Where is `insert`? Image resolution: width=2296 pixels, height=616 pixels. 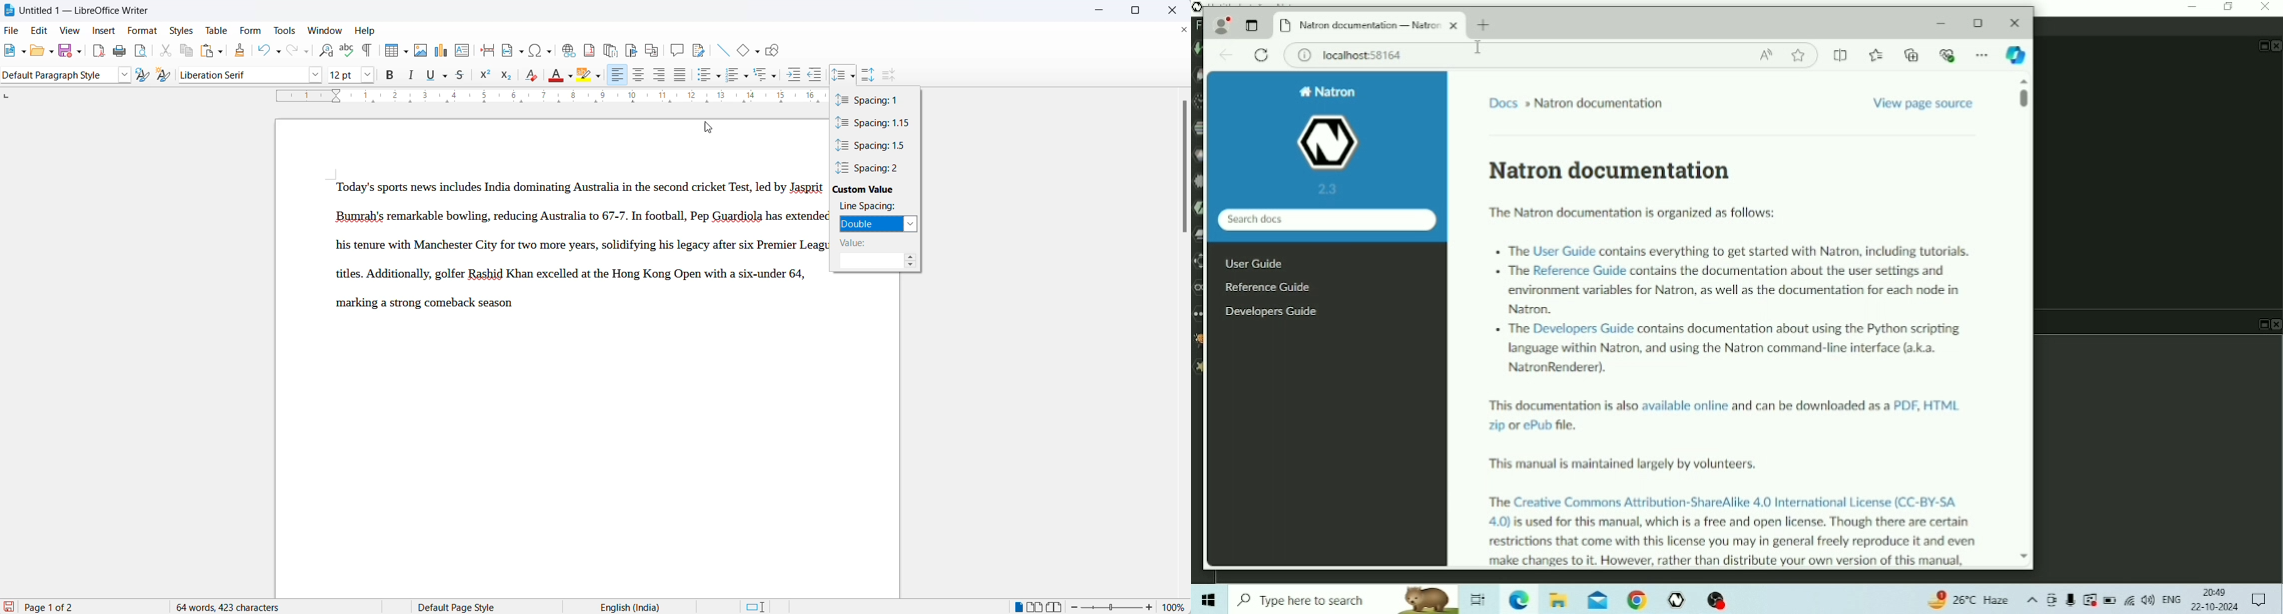 insert is located at coordinates (105, 30).